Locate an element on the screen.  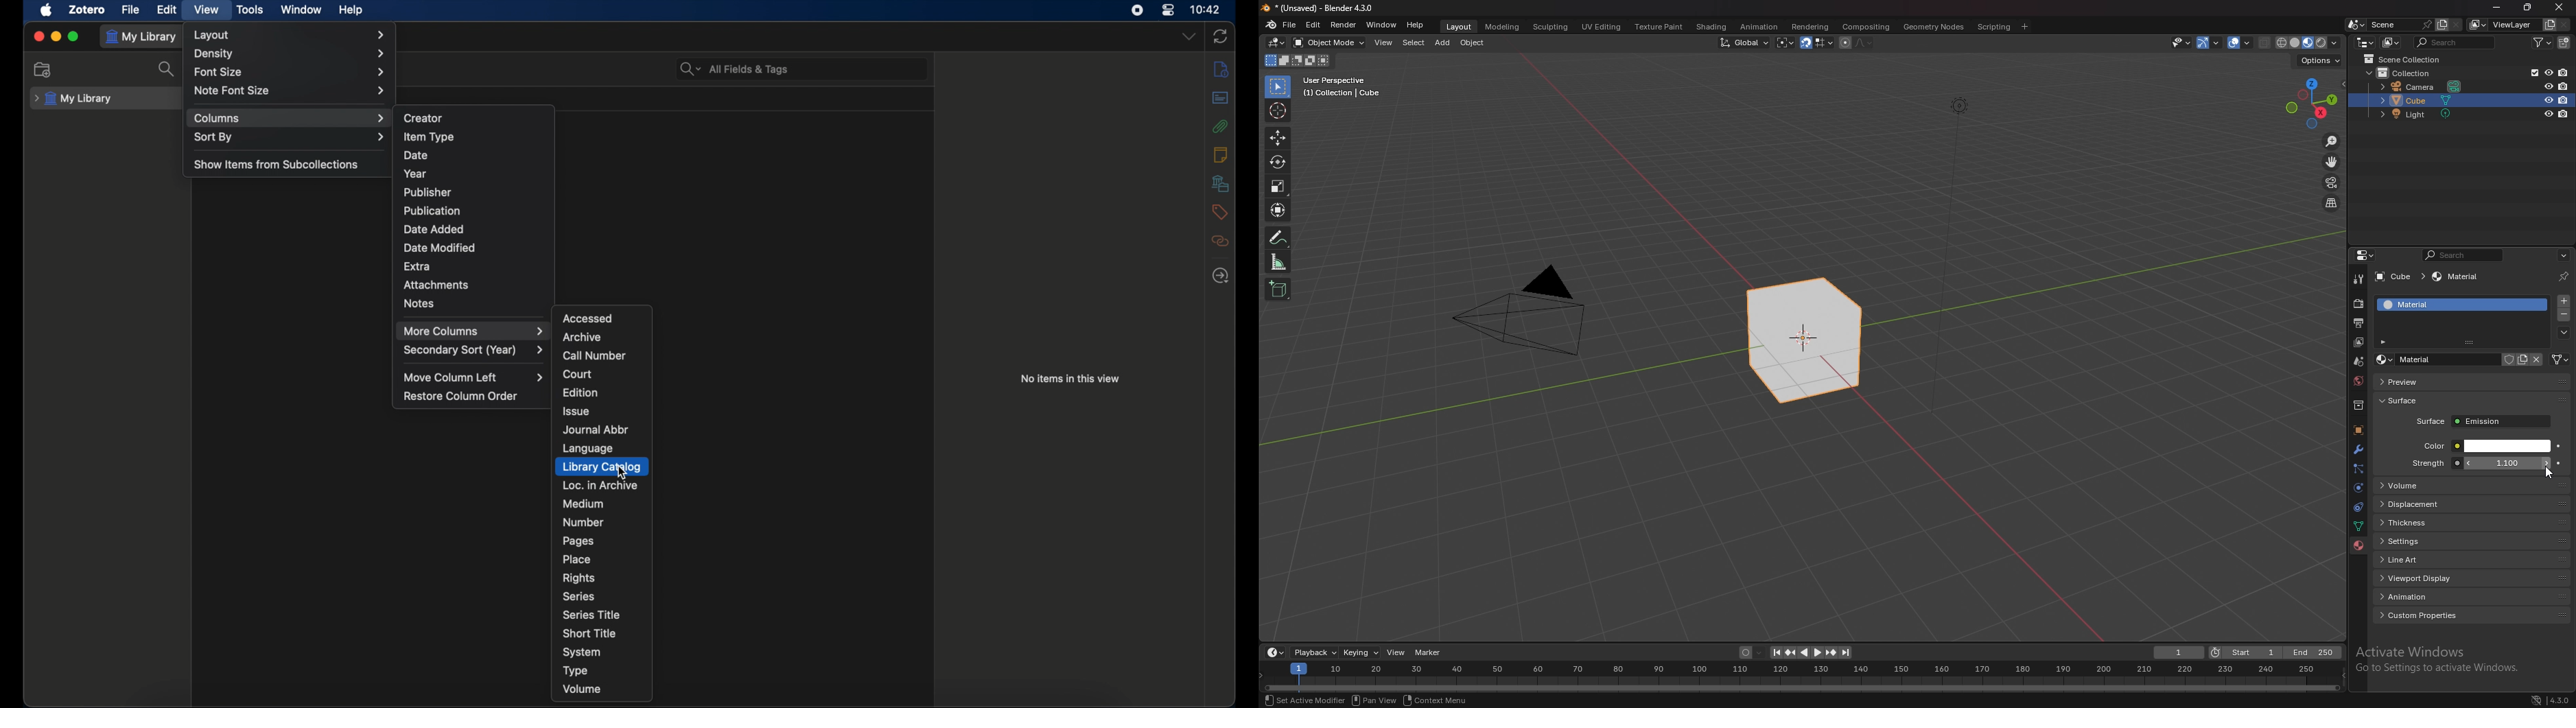
my library is located at coordinates (74, 98).